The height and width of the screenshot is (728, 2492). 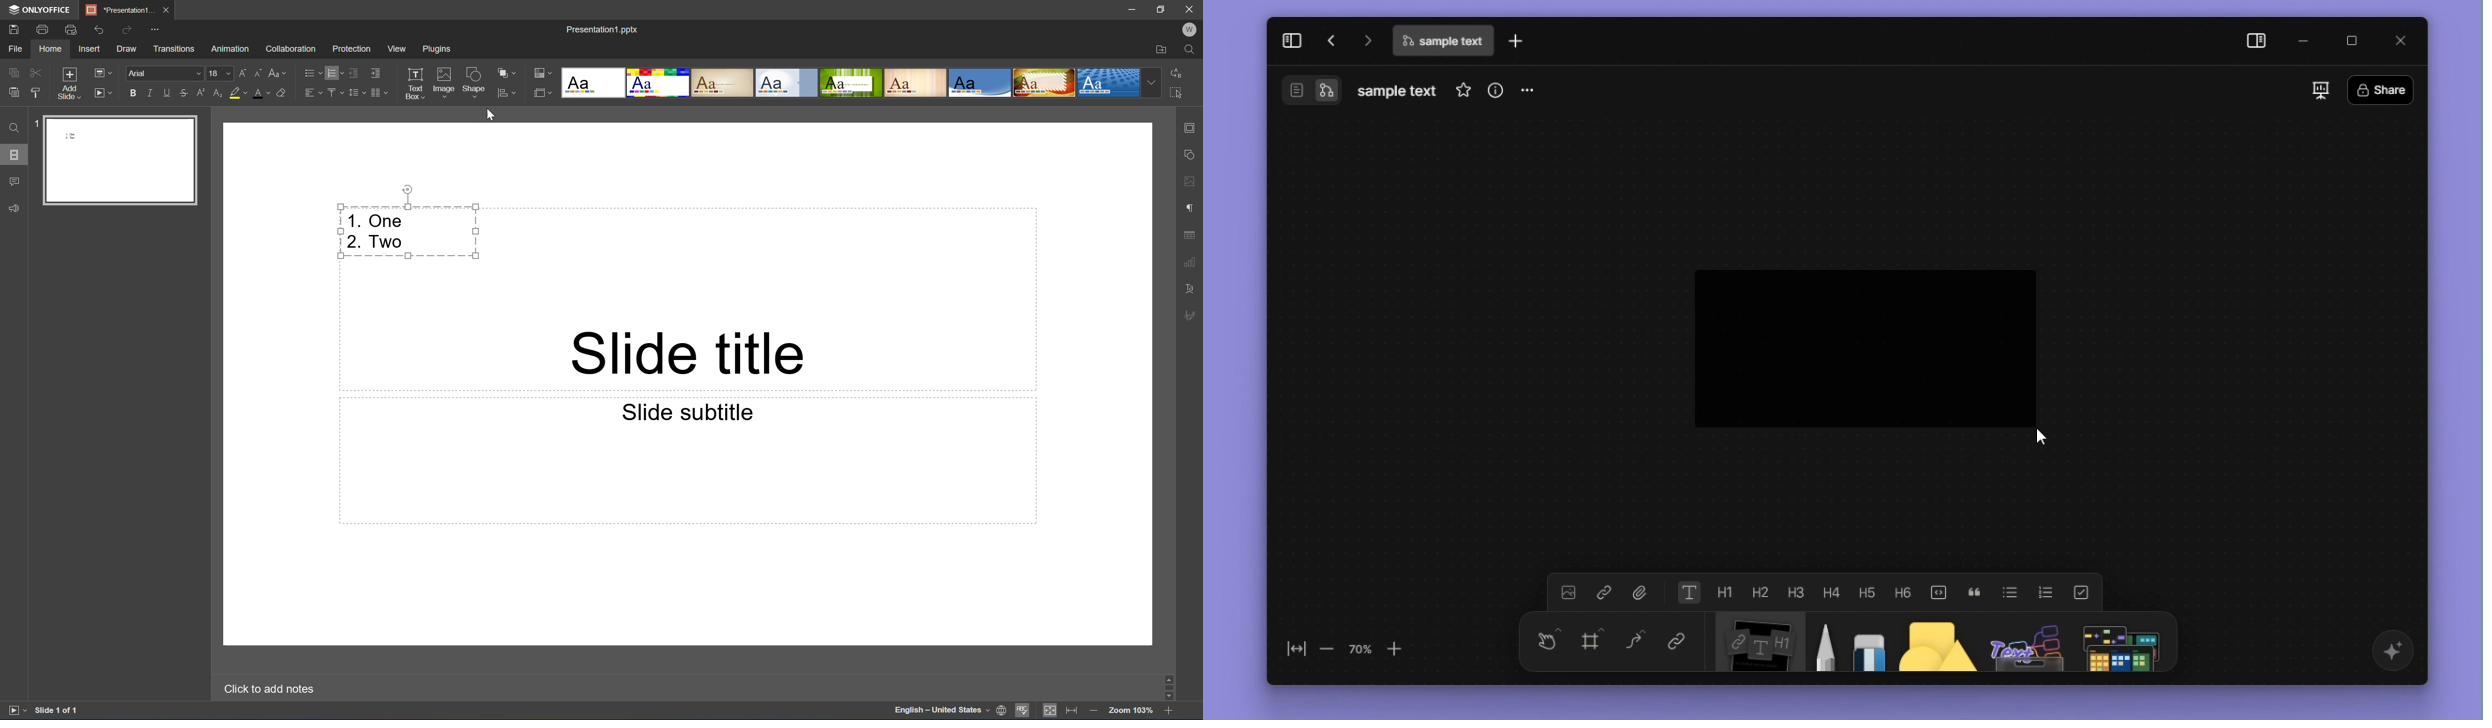 What do you see at coordinates (229, 50) in the screenshot?
I see `Animation` at bounding box center [229, 50].